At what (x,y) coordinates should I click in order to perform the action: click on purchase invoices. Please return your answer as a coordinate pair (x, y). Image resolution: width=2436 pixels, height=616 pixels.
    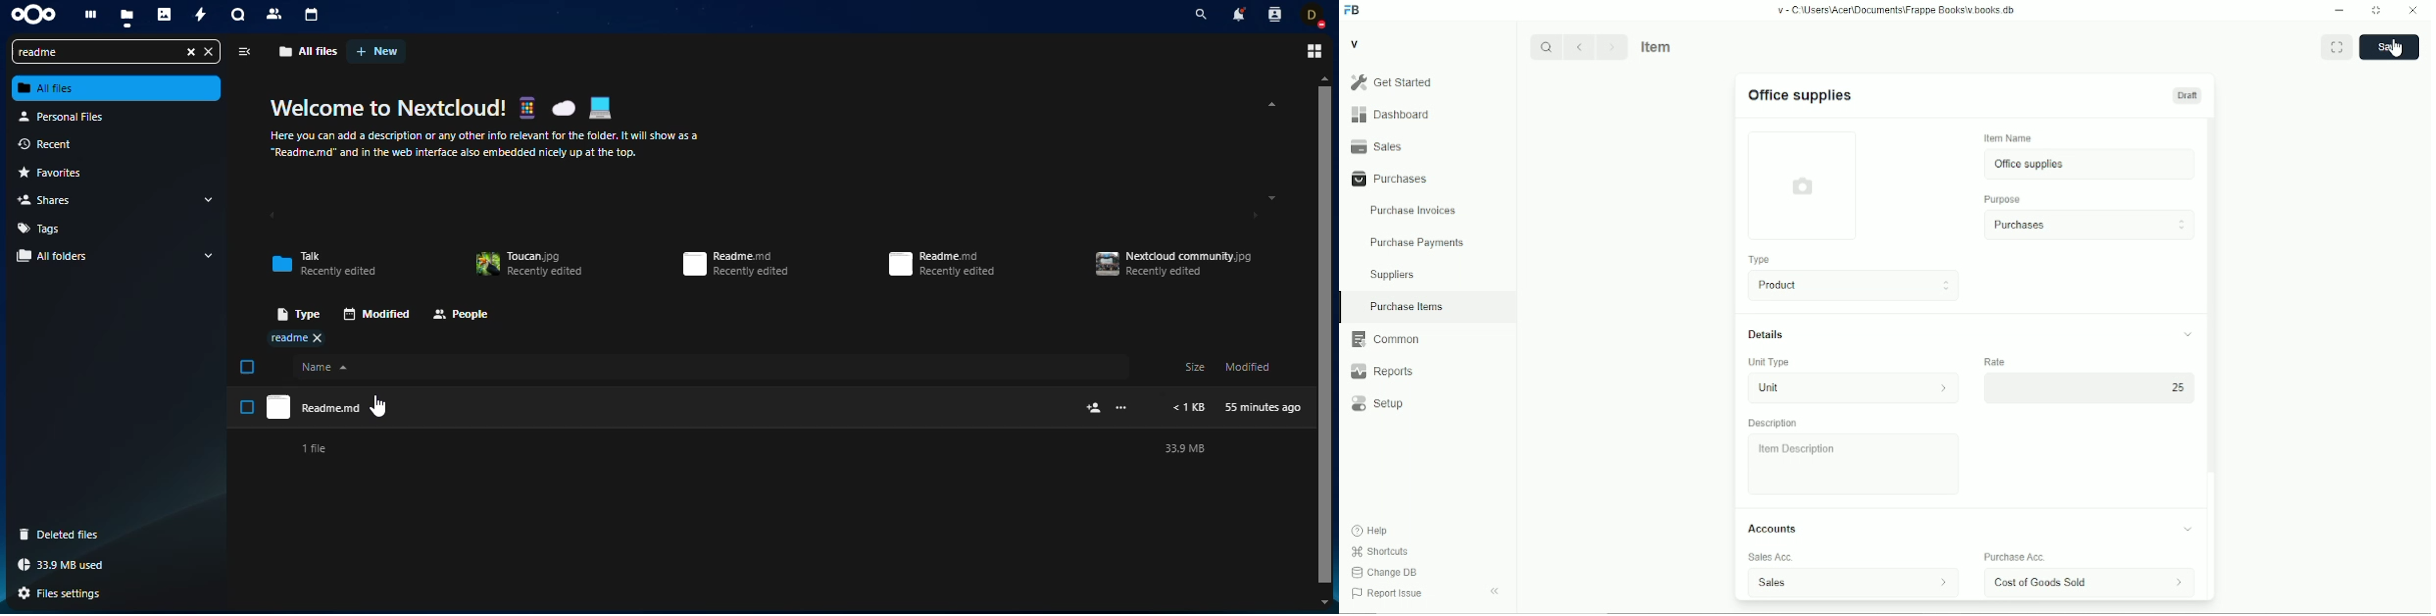
    Looking at the image, I should click on (1413, 211).